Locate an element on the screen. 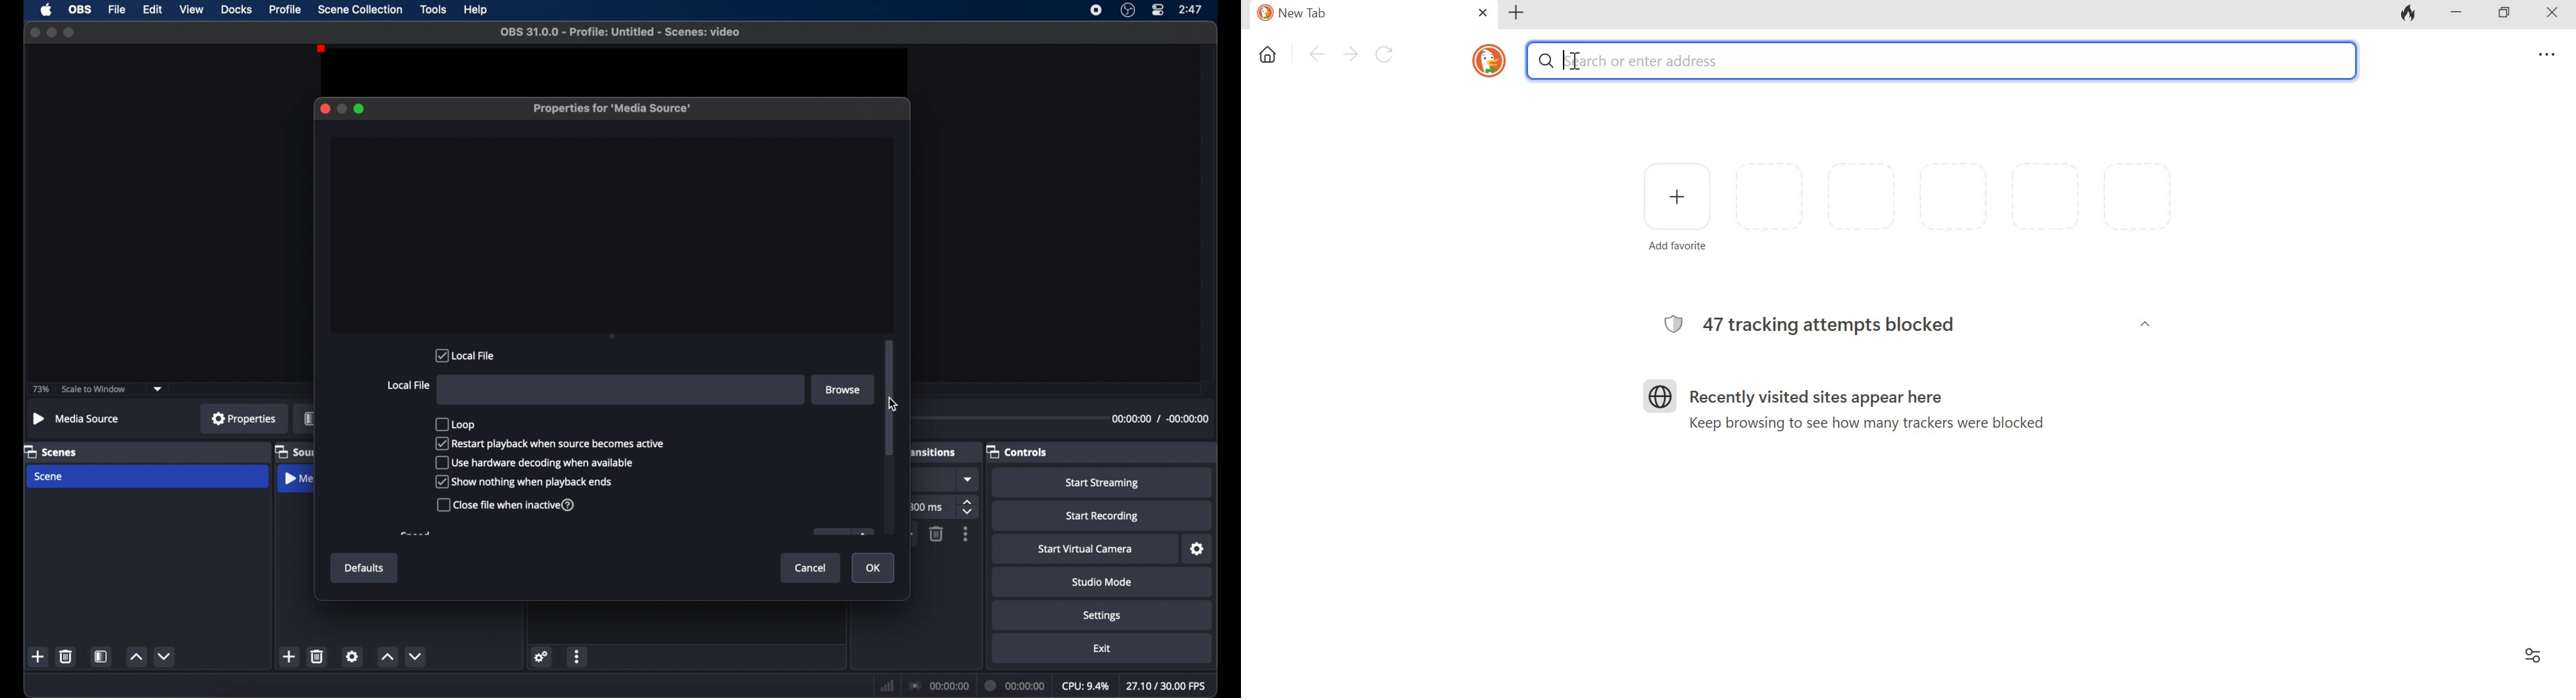  add is located at coordinates (38, 656).